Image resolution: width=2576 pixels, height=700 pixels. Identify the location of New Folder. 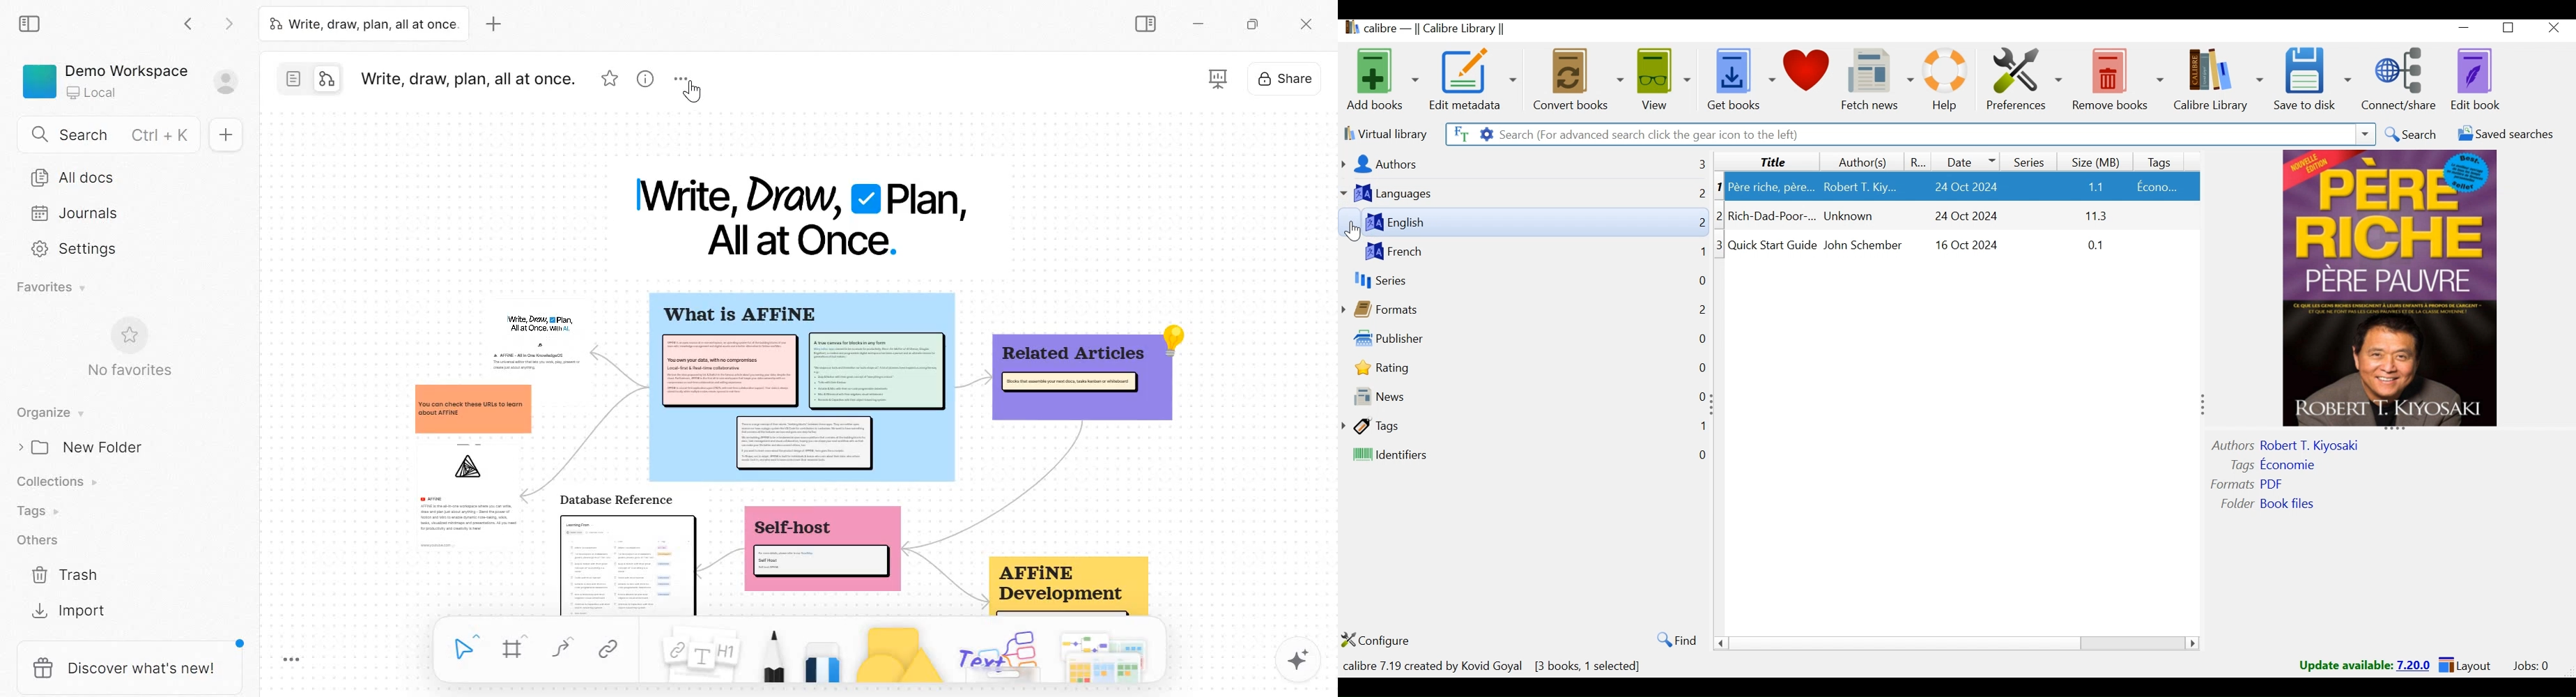
(86, 447).